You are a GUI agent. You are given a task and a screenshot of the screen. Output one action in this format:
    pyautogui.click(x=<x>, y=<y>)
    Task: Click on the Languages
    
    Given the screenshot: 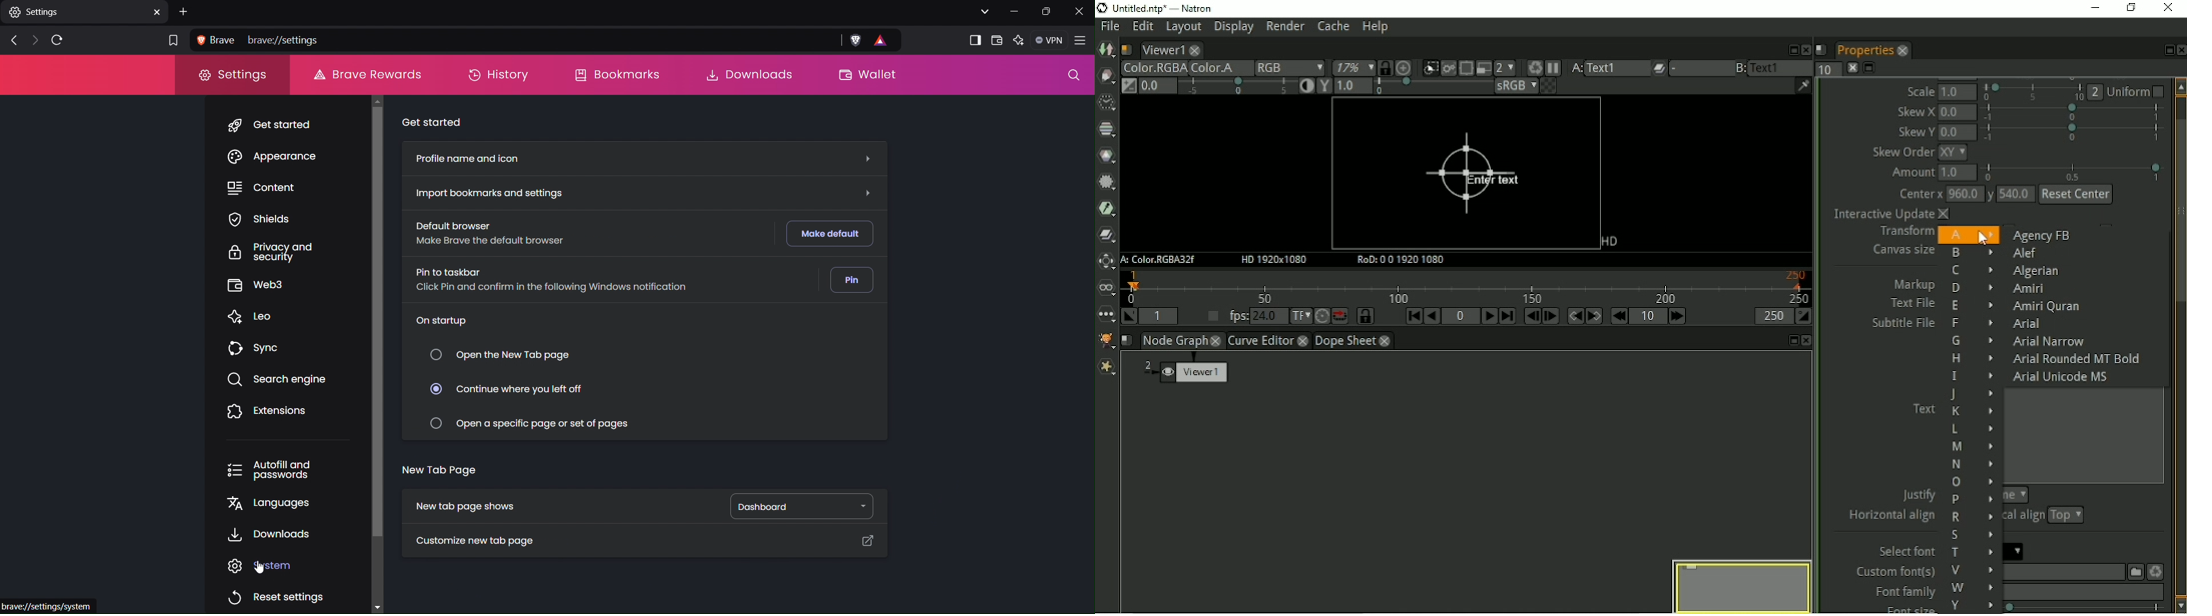 What is the action you would take?
    pyautogui.click(x=269, y=506)
    